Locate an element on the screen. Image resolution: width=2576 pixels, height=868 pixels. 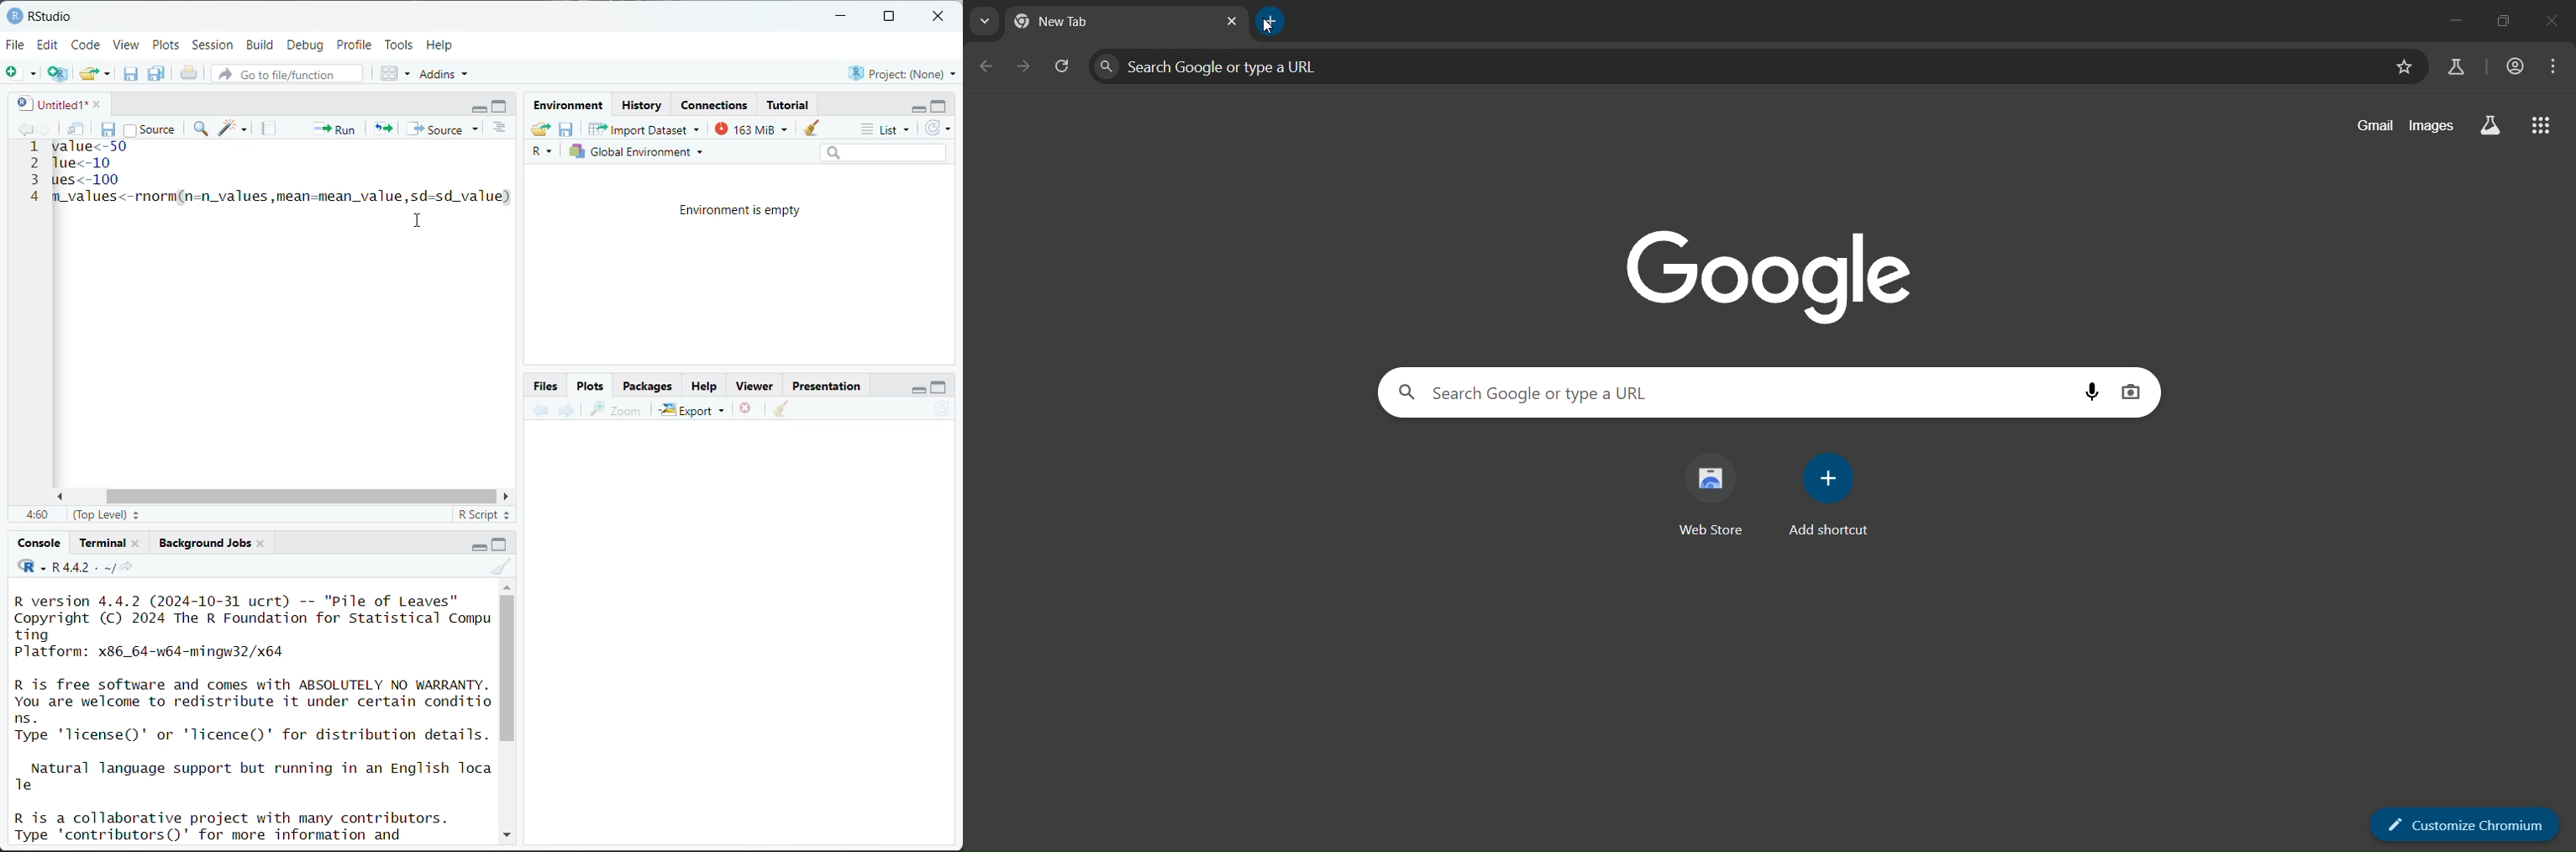
 is located at coordinates (548, 385).